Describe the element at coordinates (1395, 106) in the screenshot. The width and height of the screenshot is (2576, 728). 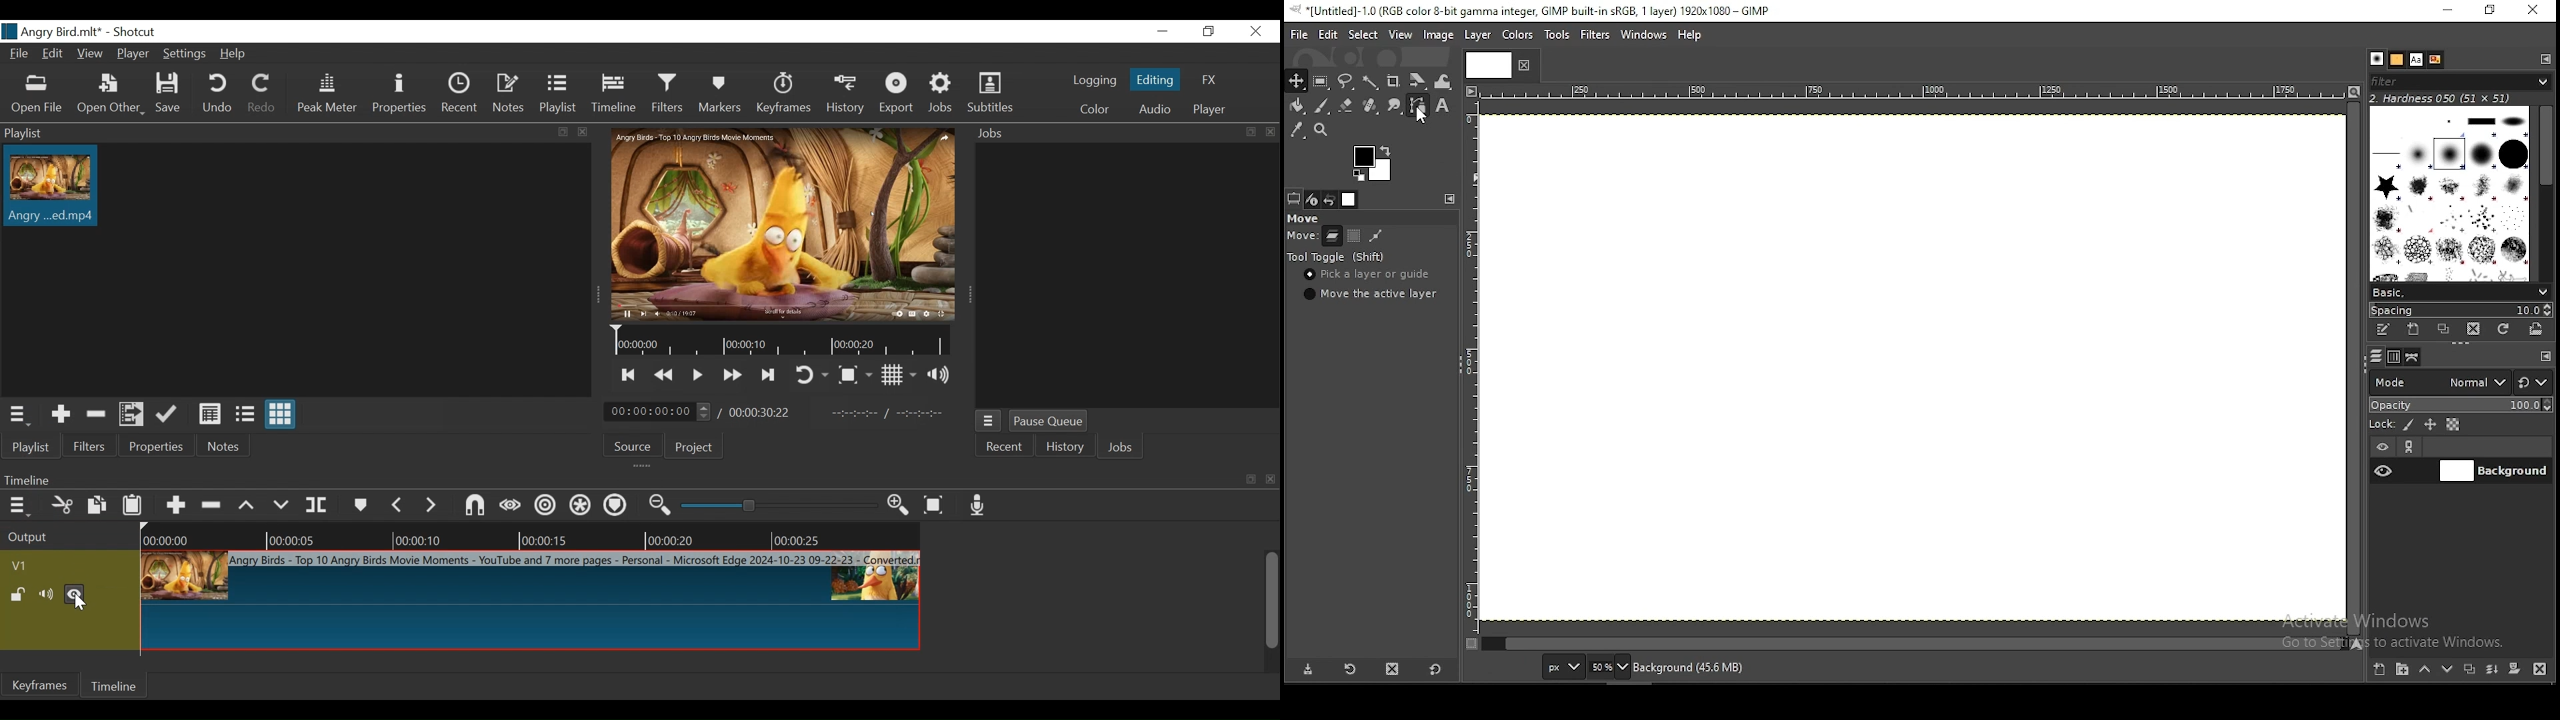
I see `smudge tool` at that location.